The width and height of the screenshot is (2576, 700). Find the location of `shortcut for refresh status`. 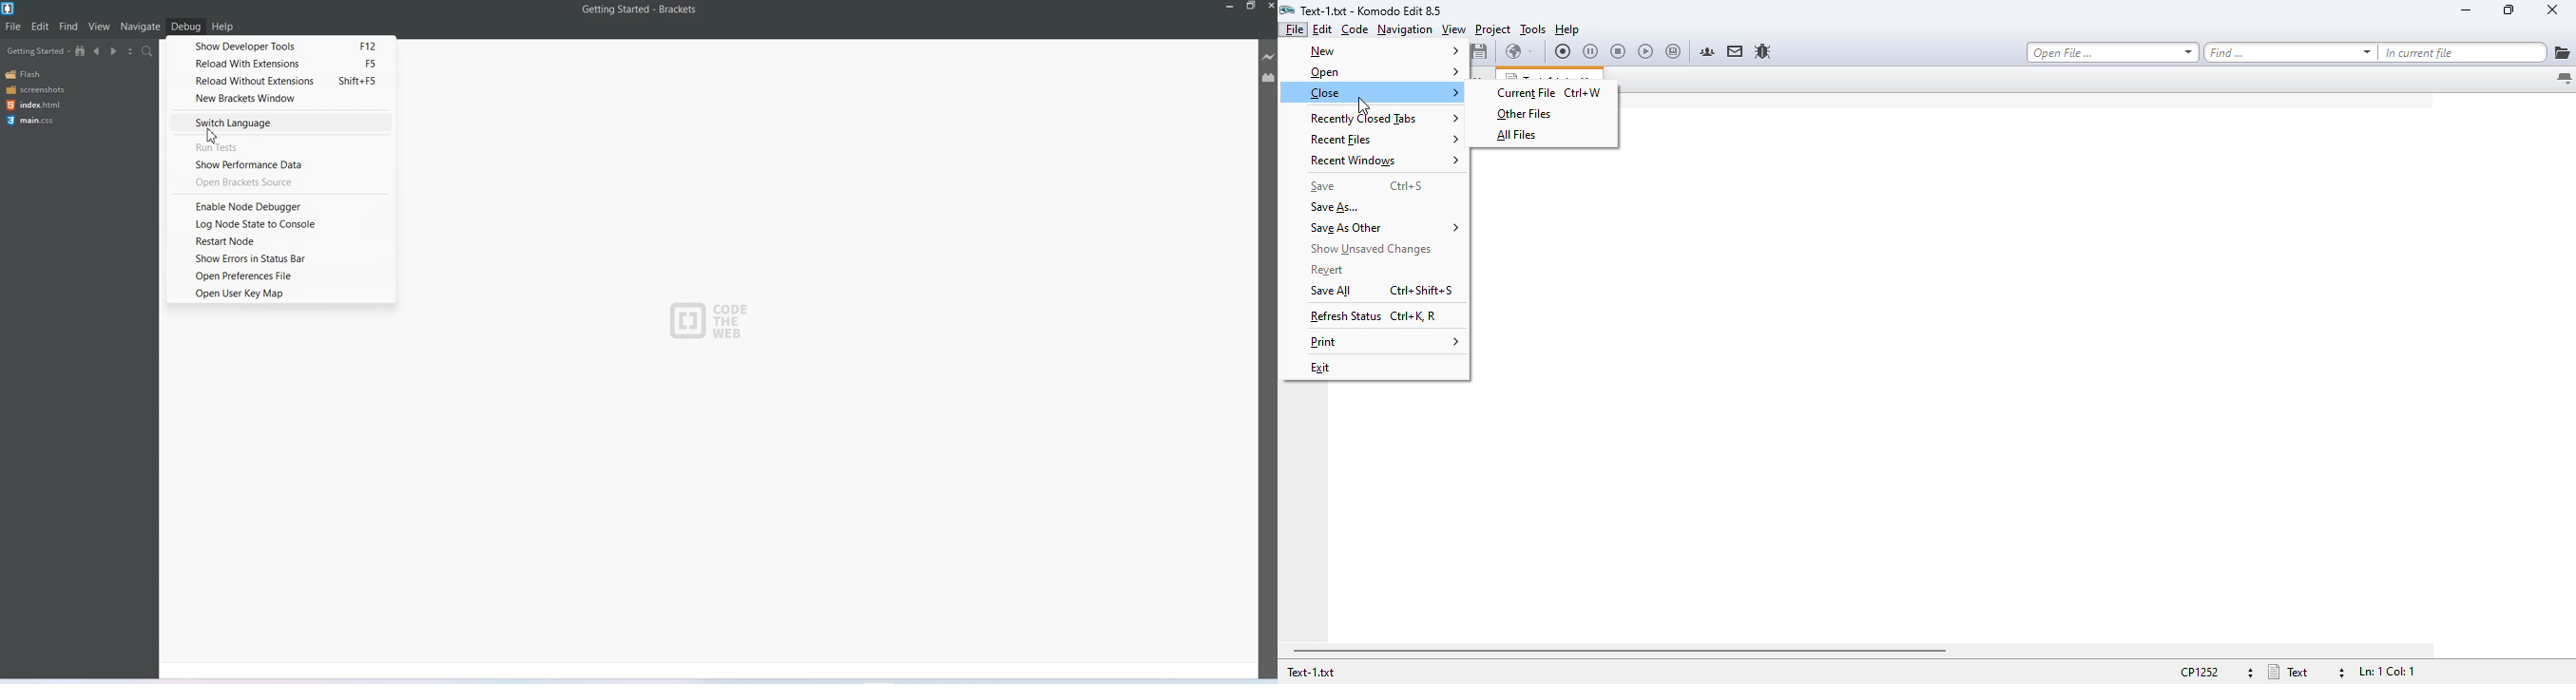

shortcut for refresh status is located at coordinates (1413, 316).